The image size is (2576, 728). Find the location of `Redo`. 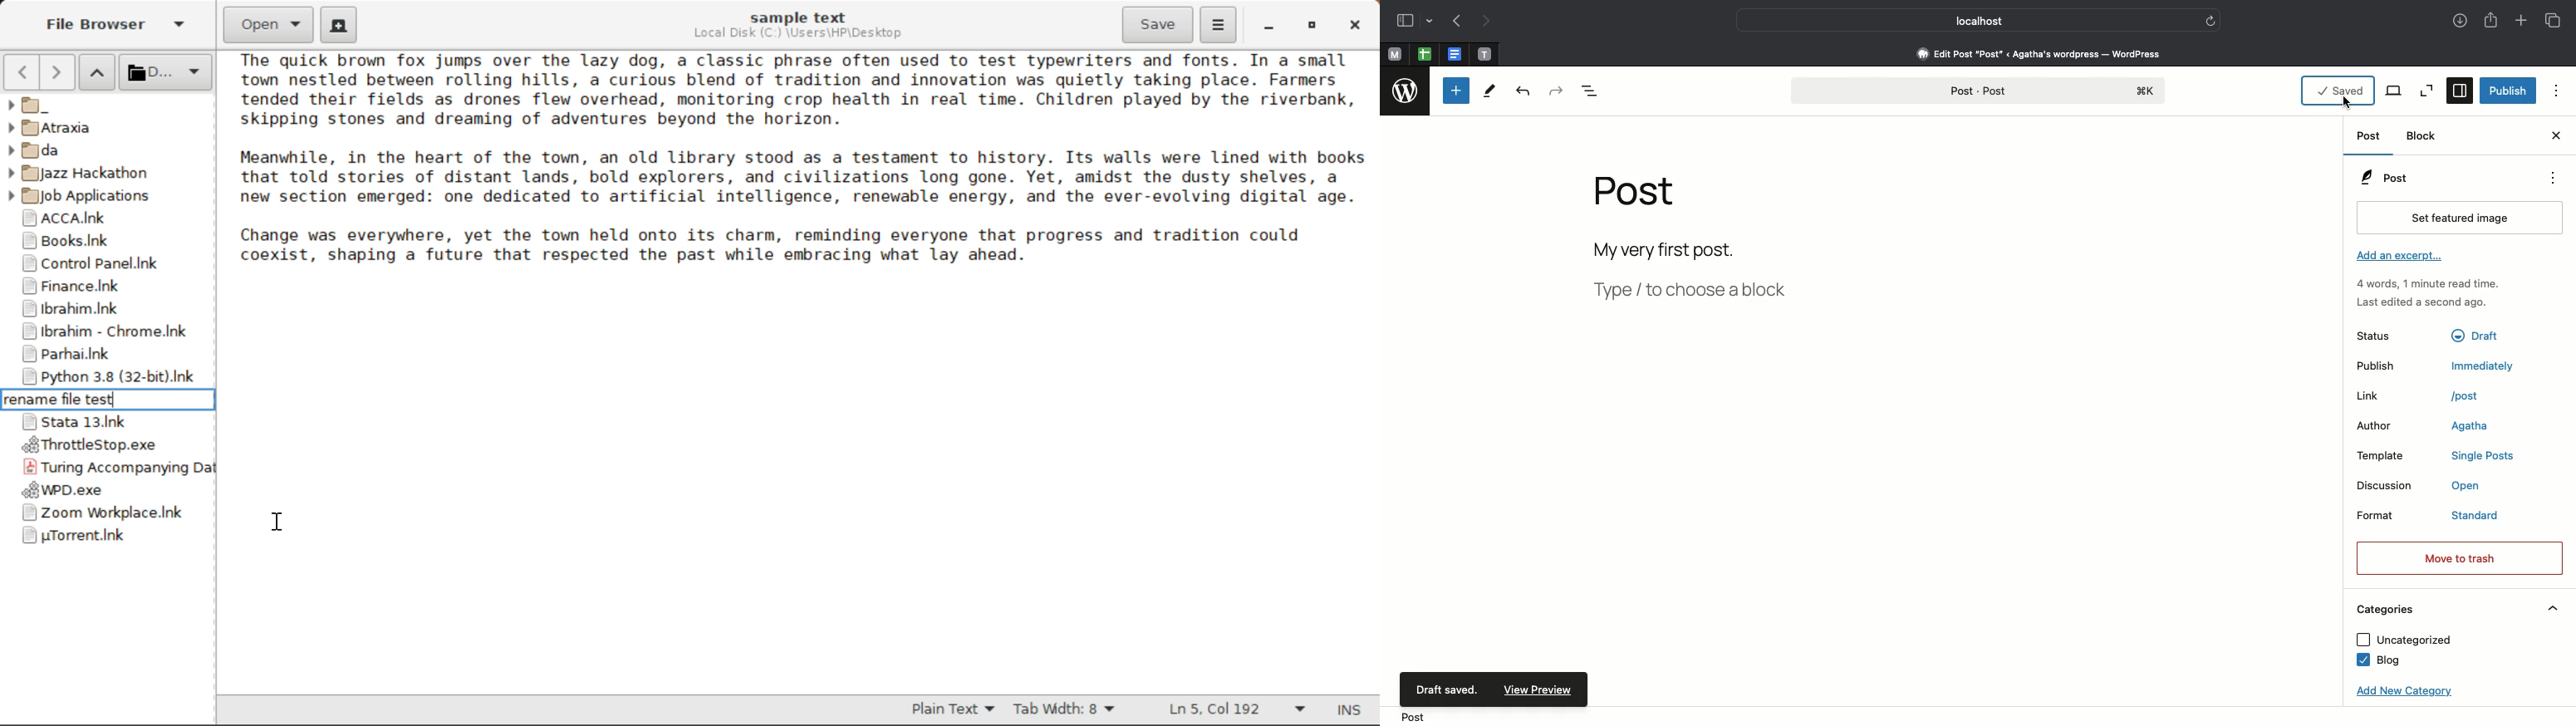

Redo is located at coordinates (1557, 91).